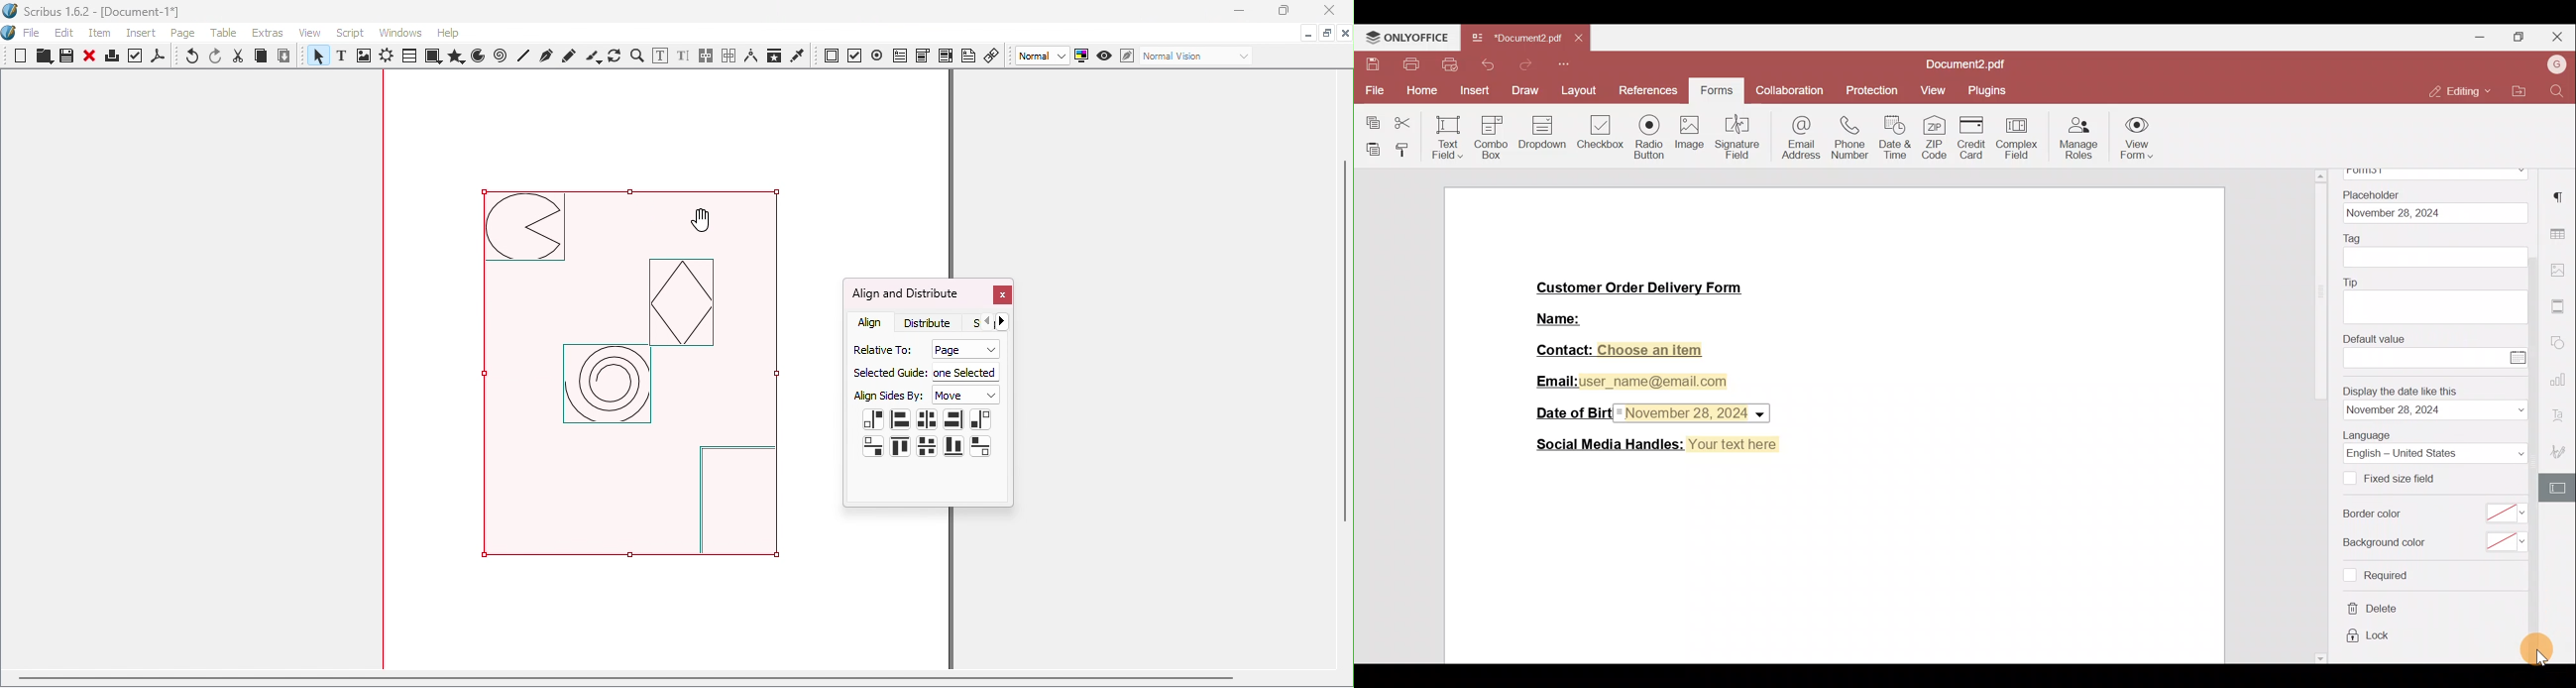  What do you see at coordinates (1524, 90) in the screenshot?
I see `Draw` at bounding box center [1524, 90].